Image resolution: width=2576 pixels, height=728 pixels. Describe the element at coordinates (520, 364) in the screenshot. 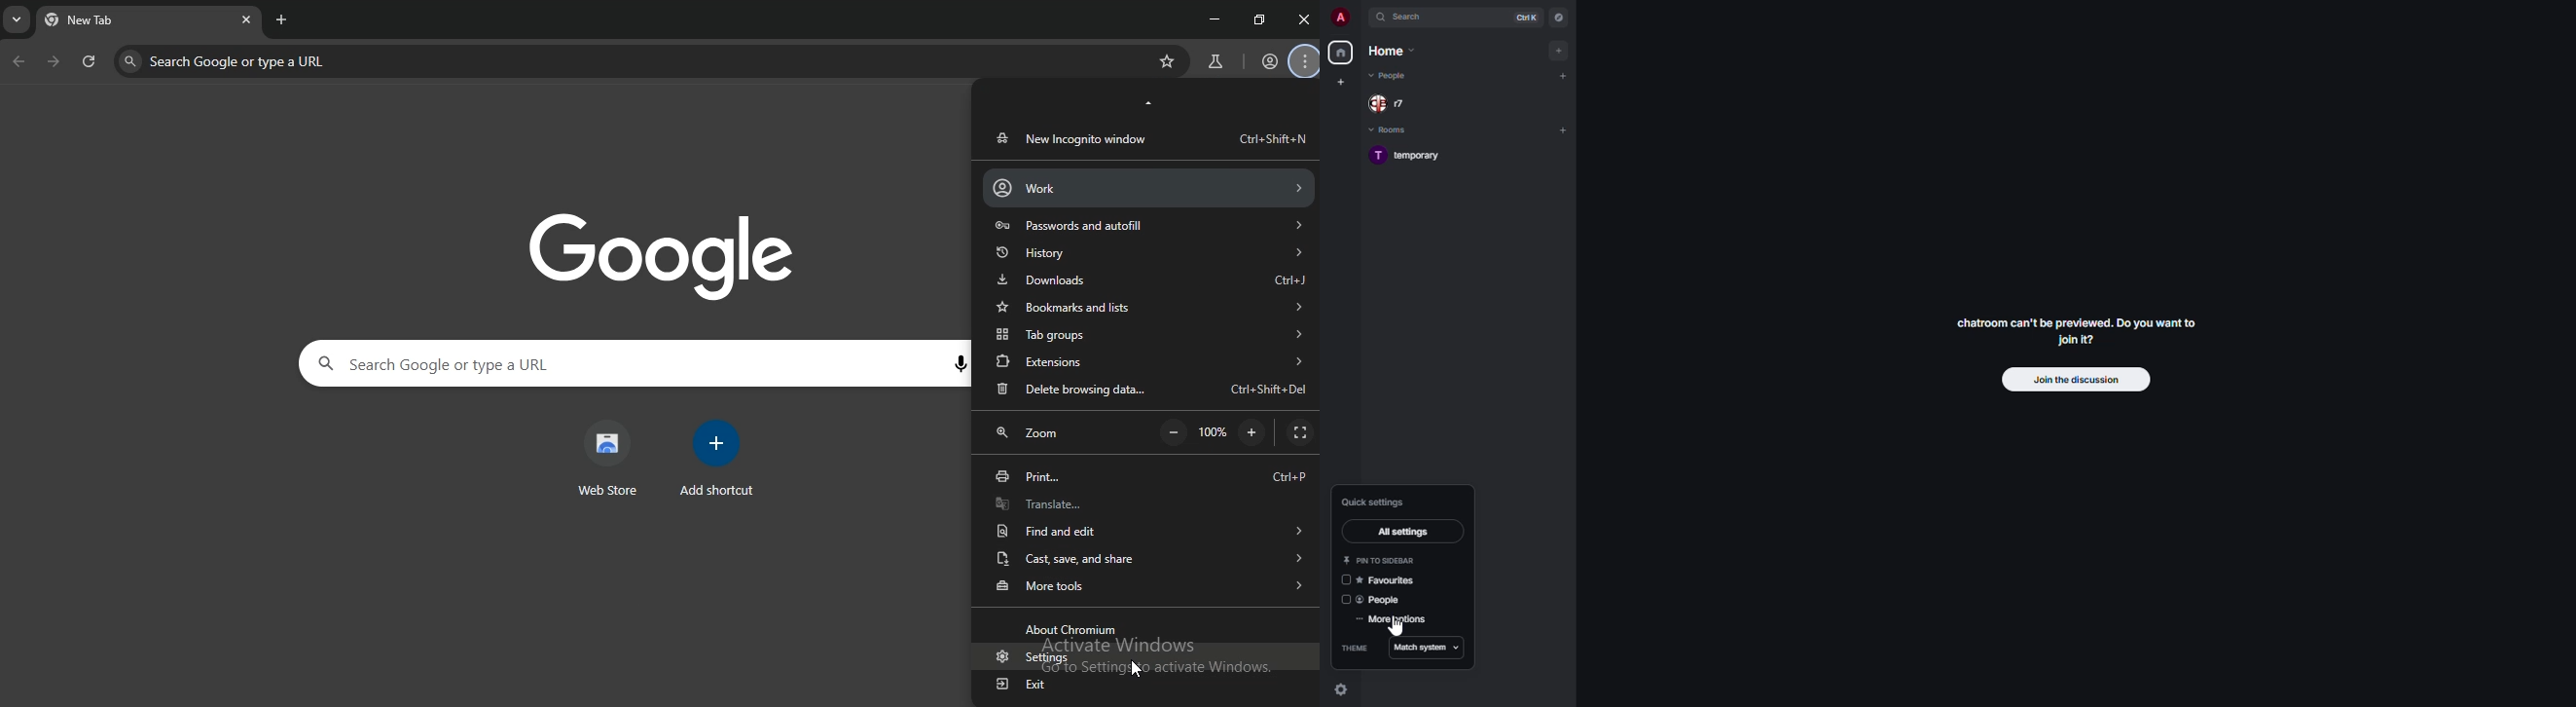

I see `search google or type a url` at that location.